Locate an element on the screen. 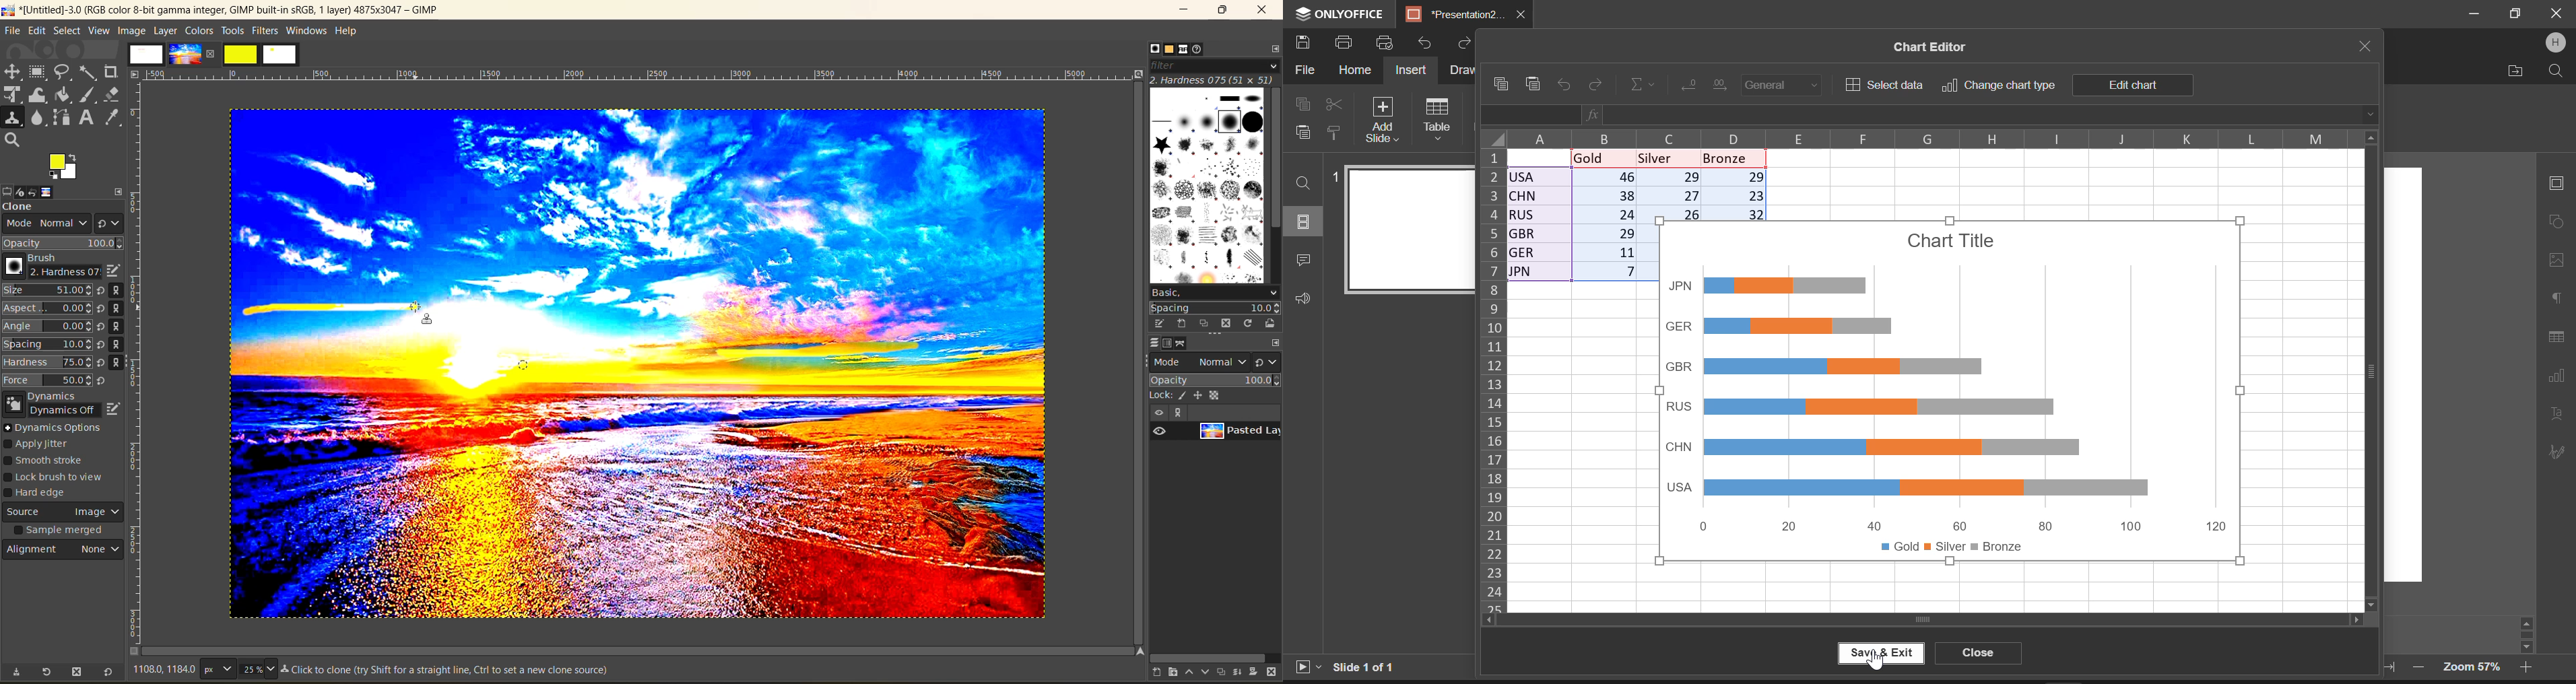 The width and height of the screenshot is (2576, 700). sample merged is located at coordinates (61, 532).